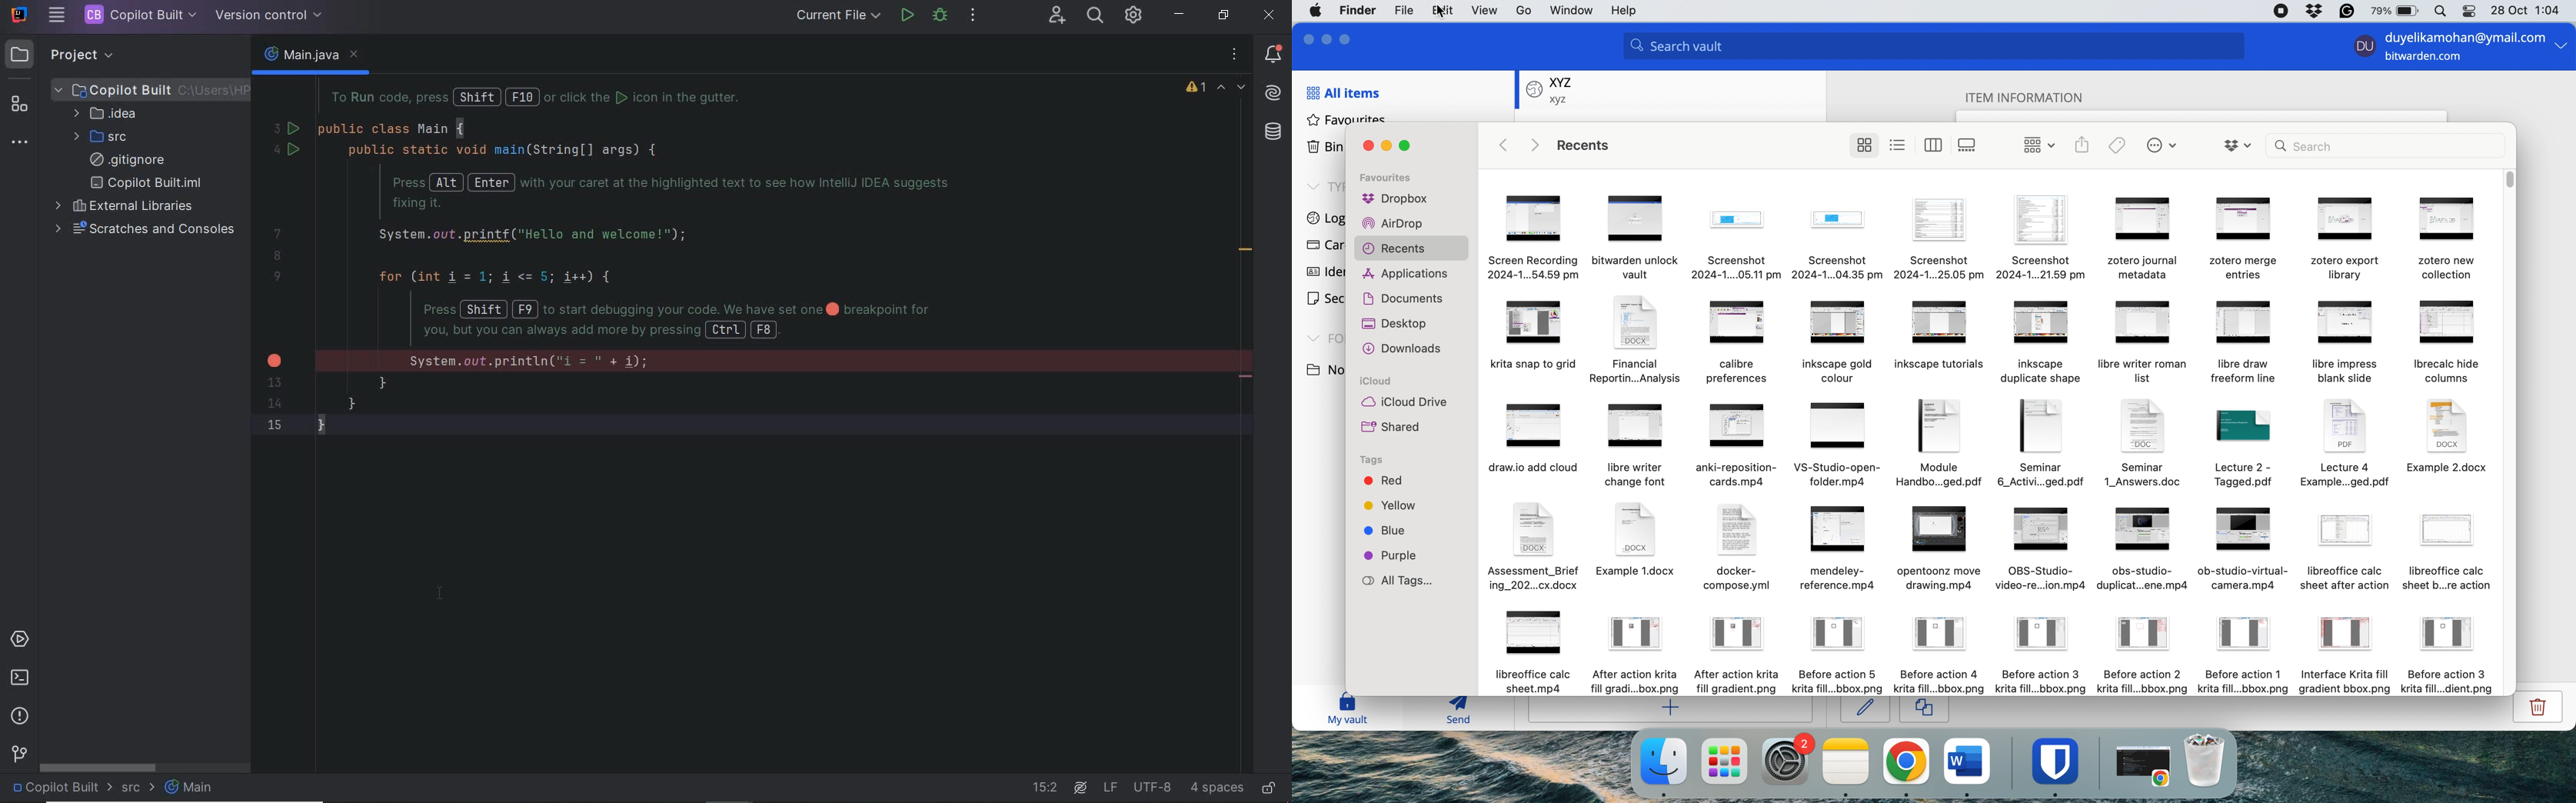 Image resolution: width=2576 pixels, height=812 pixels. What do you see at coordinates (1394, 428) in the screenshot?
I see `shared` at bounding box center [1394, 428].